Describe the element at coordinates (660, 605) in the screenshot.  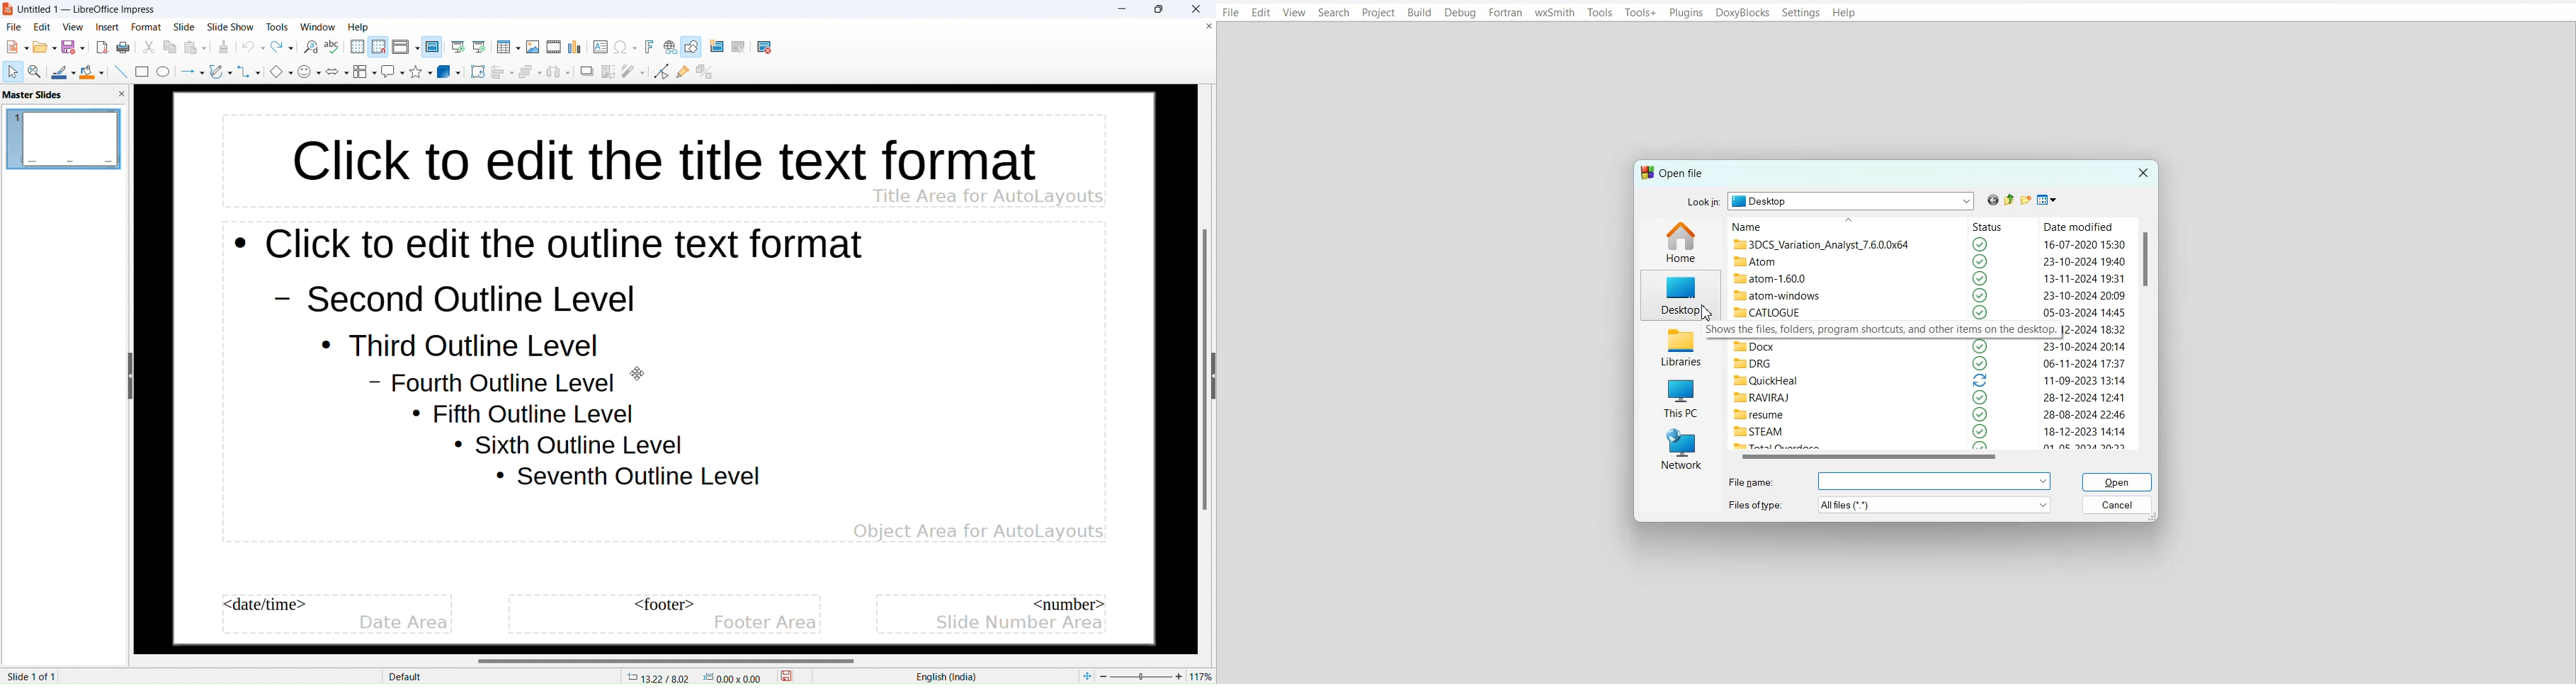
I see `<footer>` at that location.